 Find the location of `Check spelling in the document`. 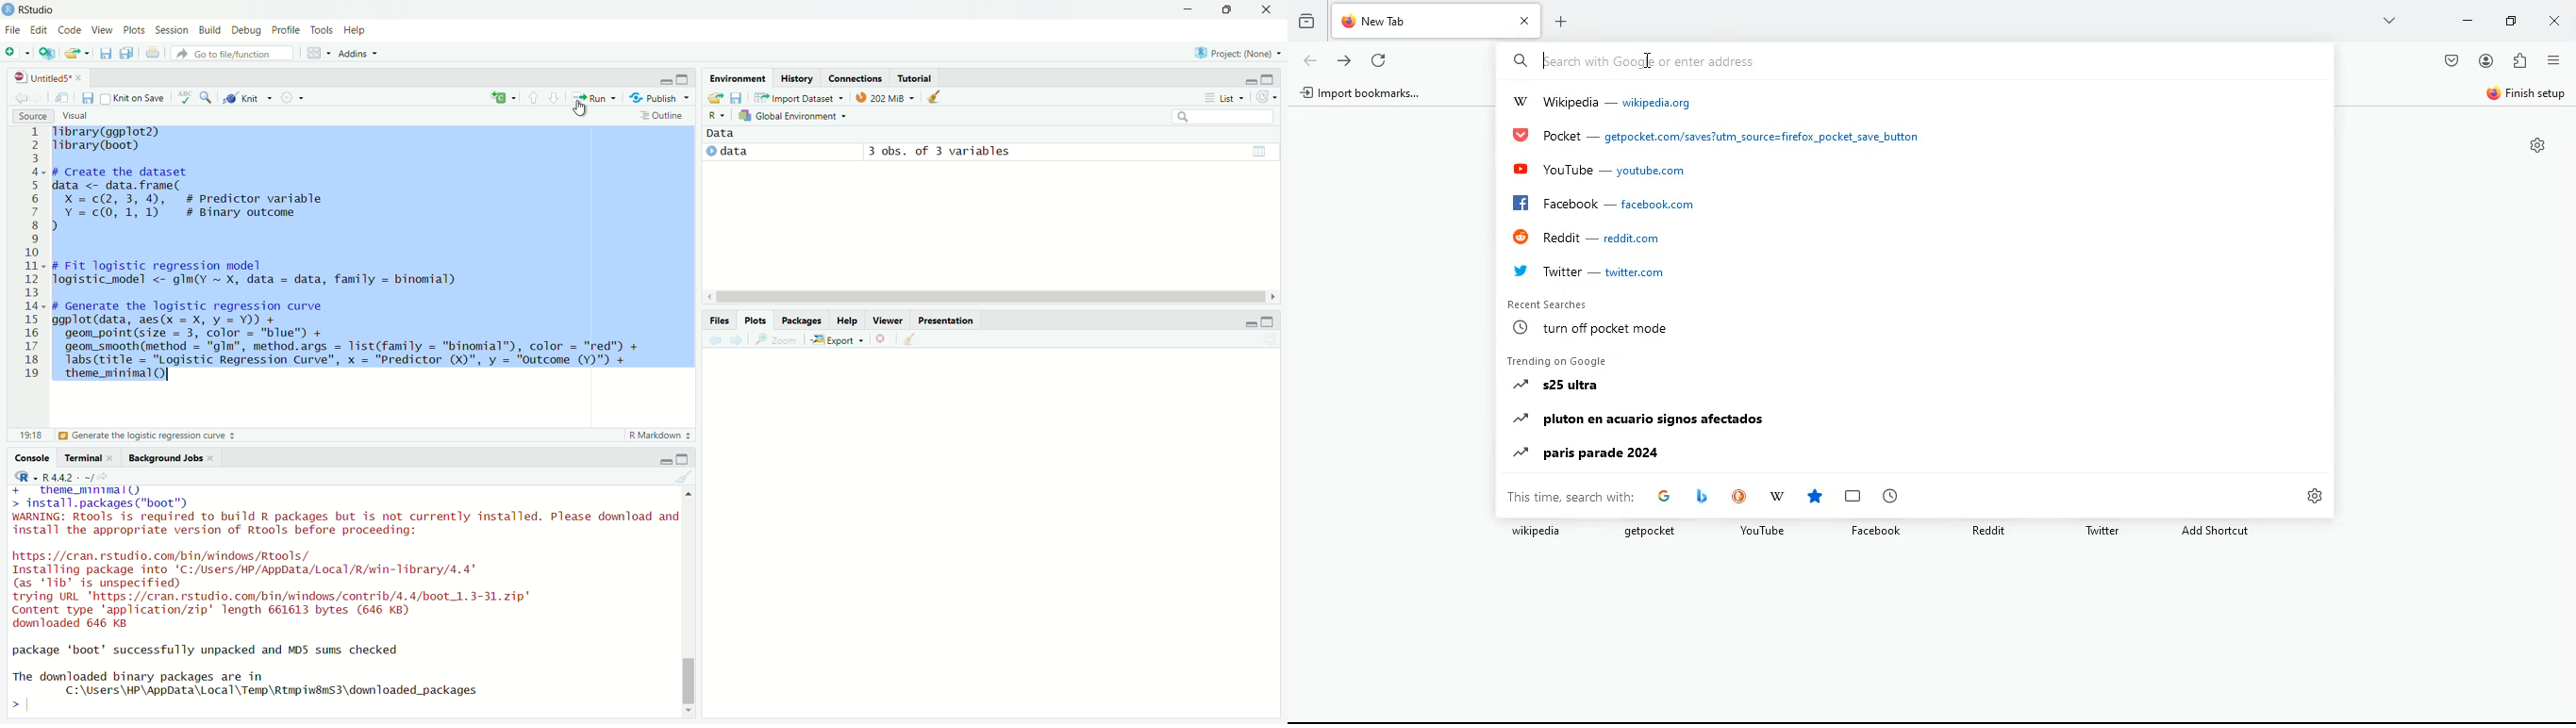

Check spelling in the document is located at coordinates (185, 97).